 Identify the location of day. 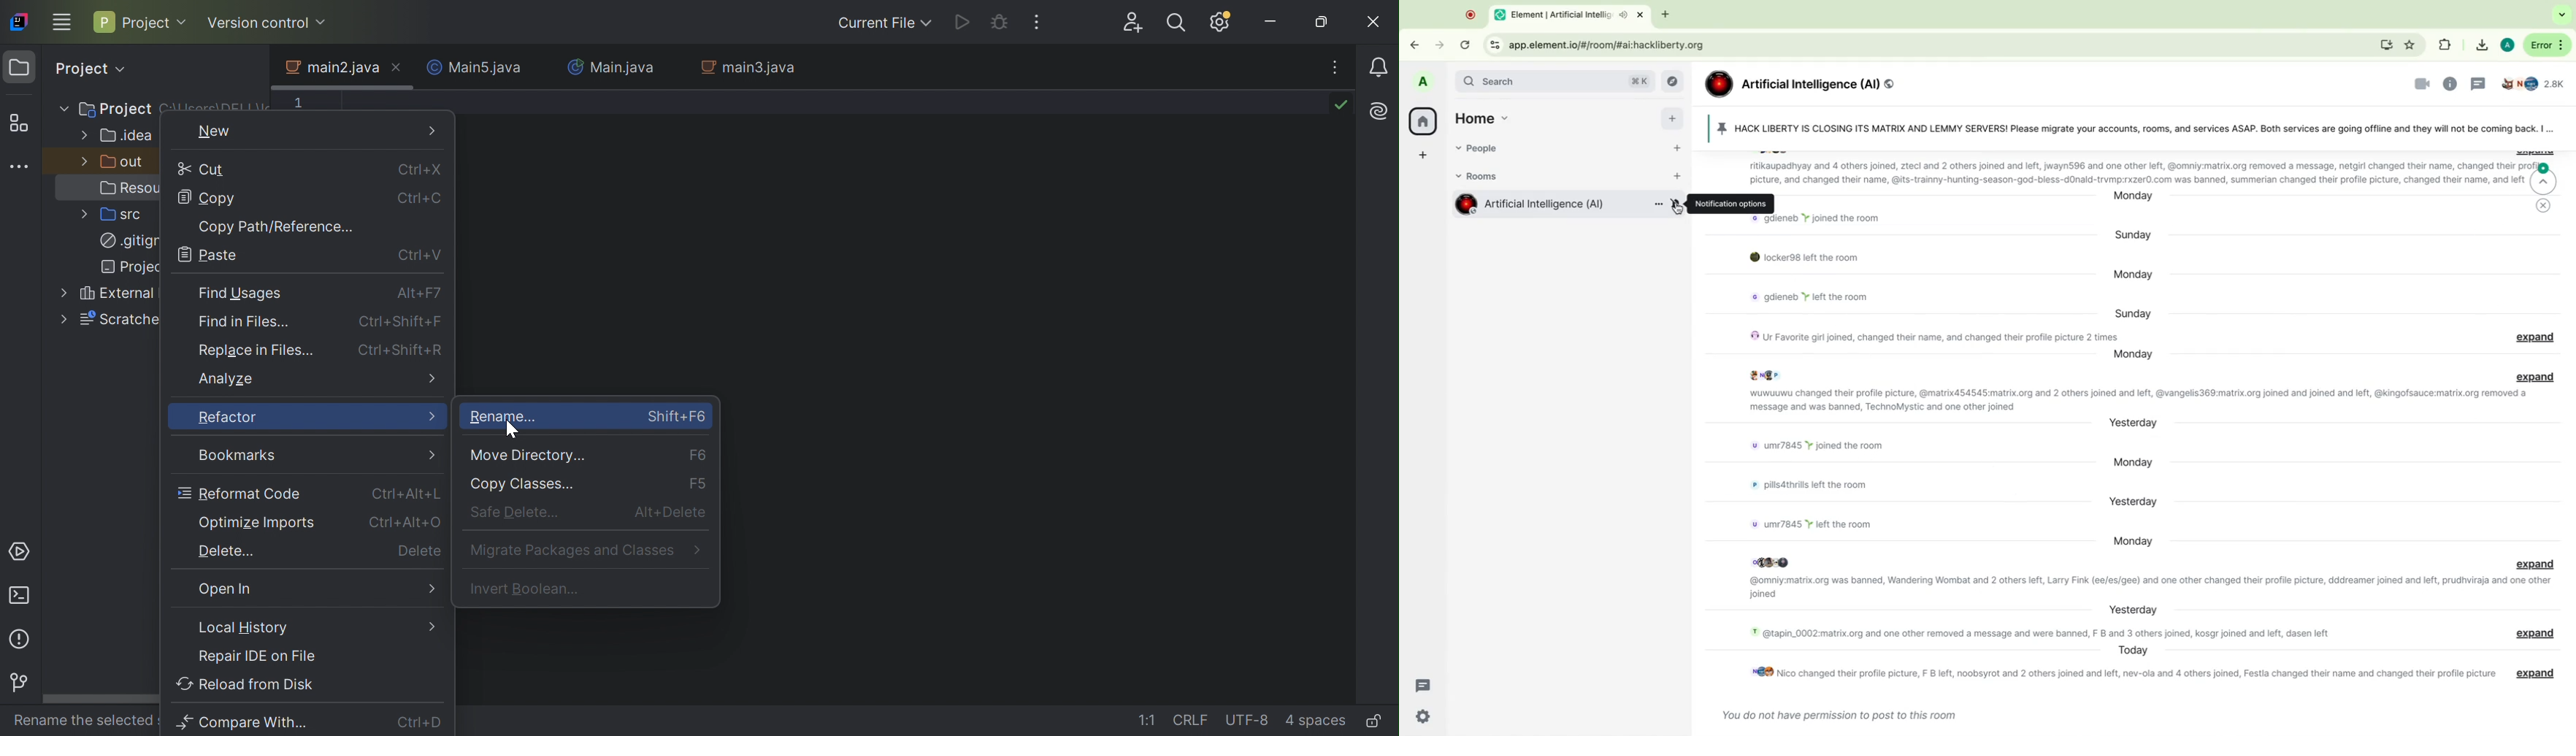
(2132, 357).